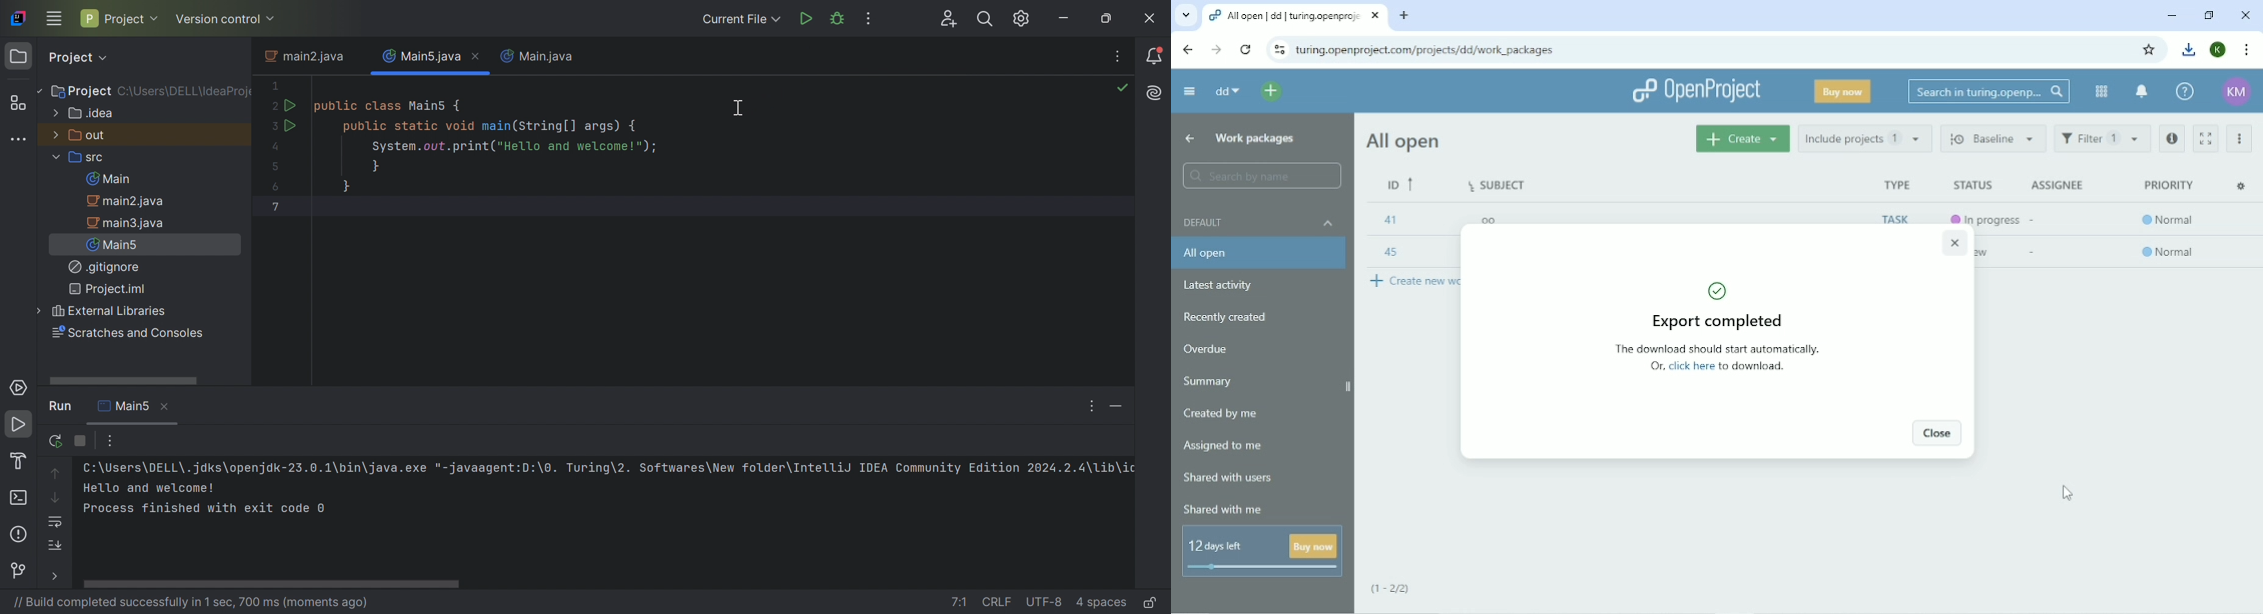 This screenshot has height=616, width=2268. What do you see at coordinates (1716, 304) in the screenshot?
I see `Export completed` at bounding box center [1716, 304].